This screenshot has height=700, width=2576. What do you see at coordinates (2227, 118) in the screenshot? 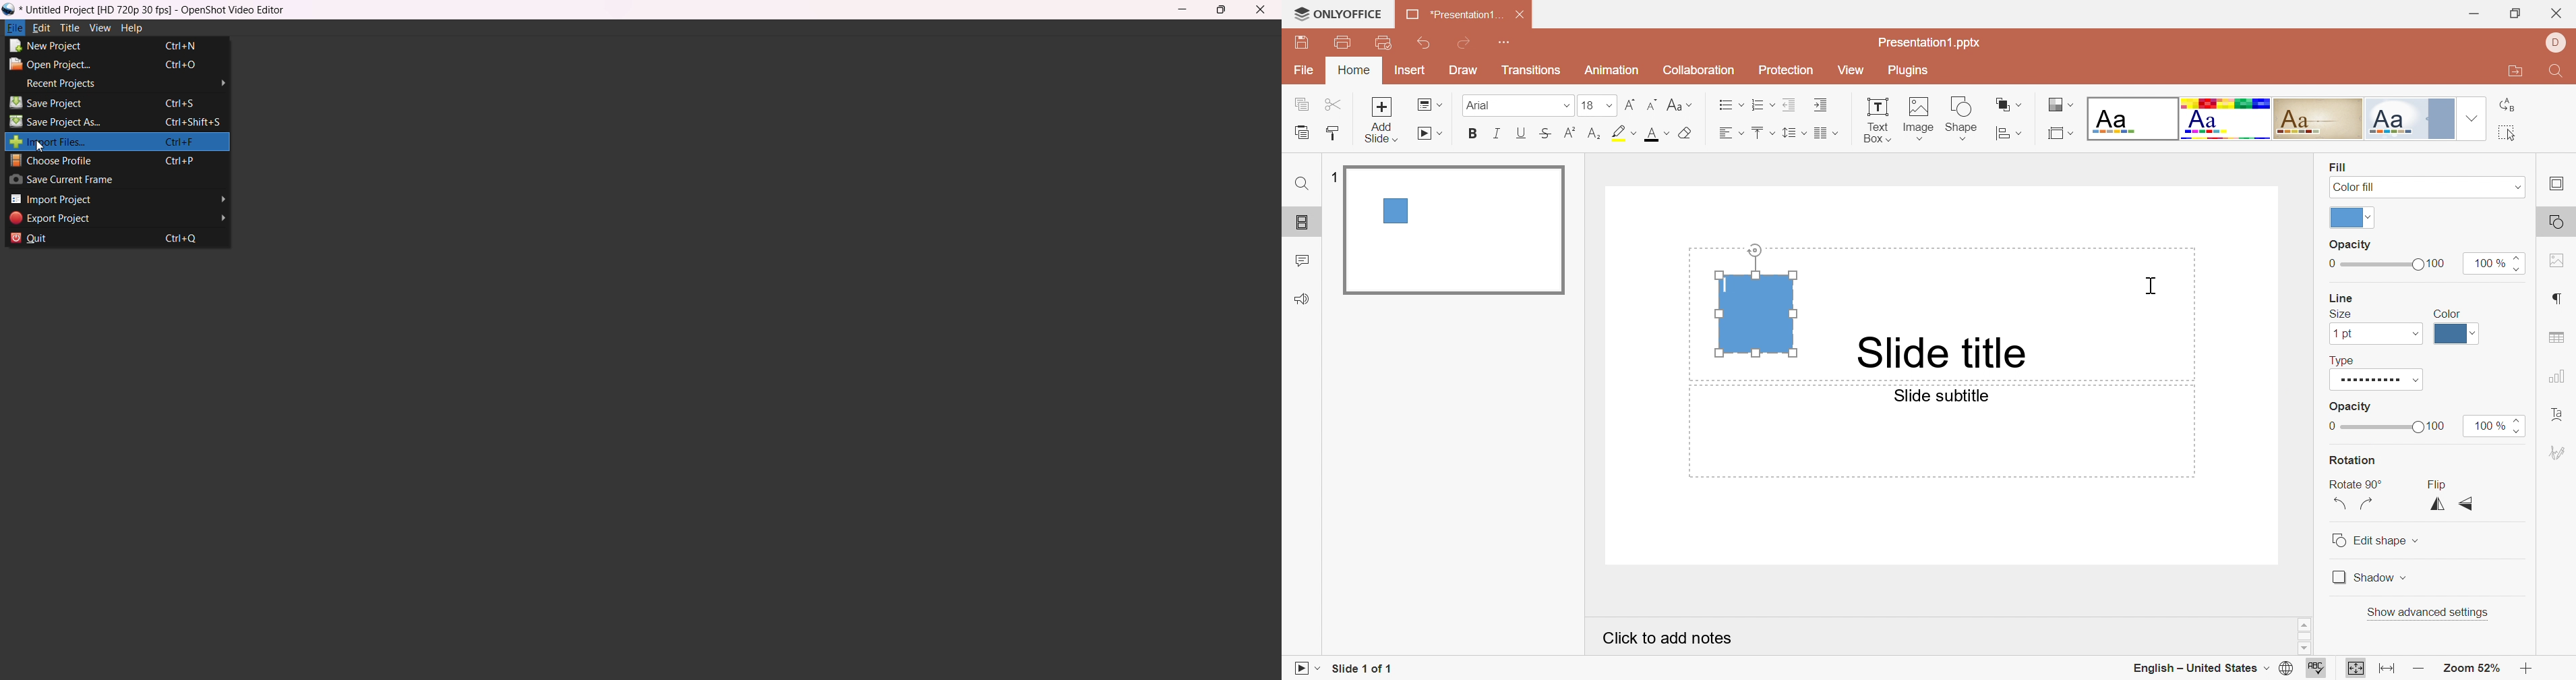
I see `Basic` at bounding box center [2227, 118].